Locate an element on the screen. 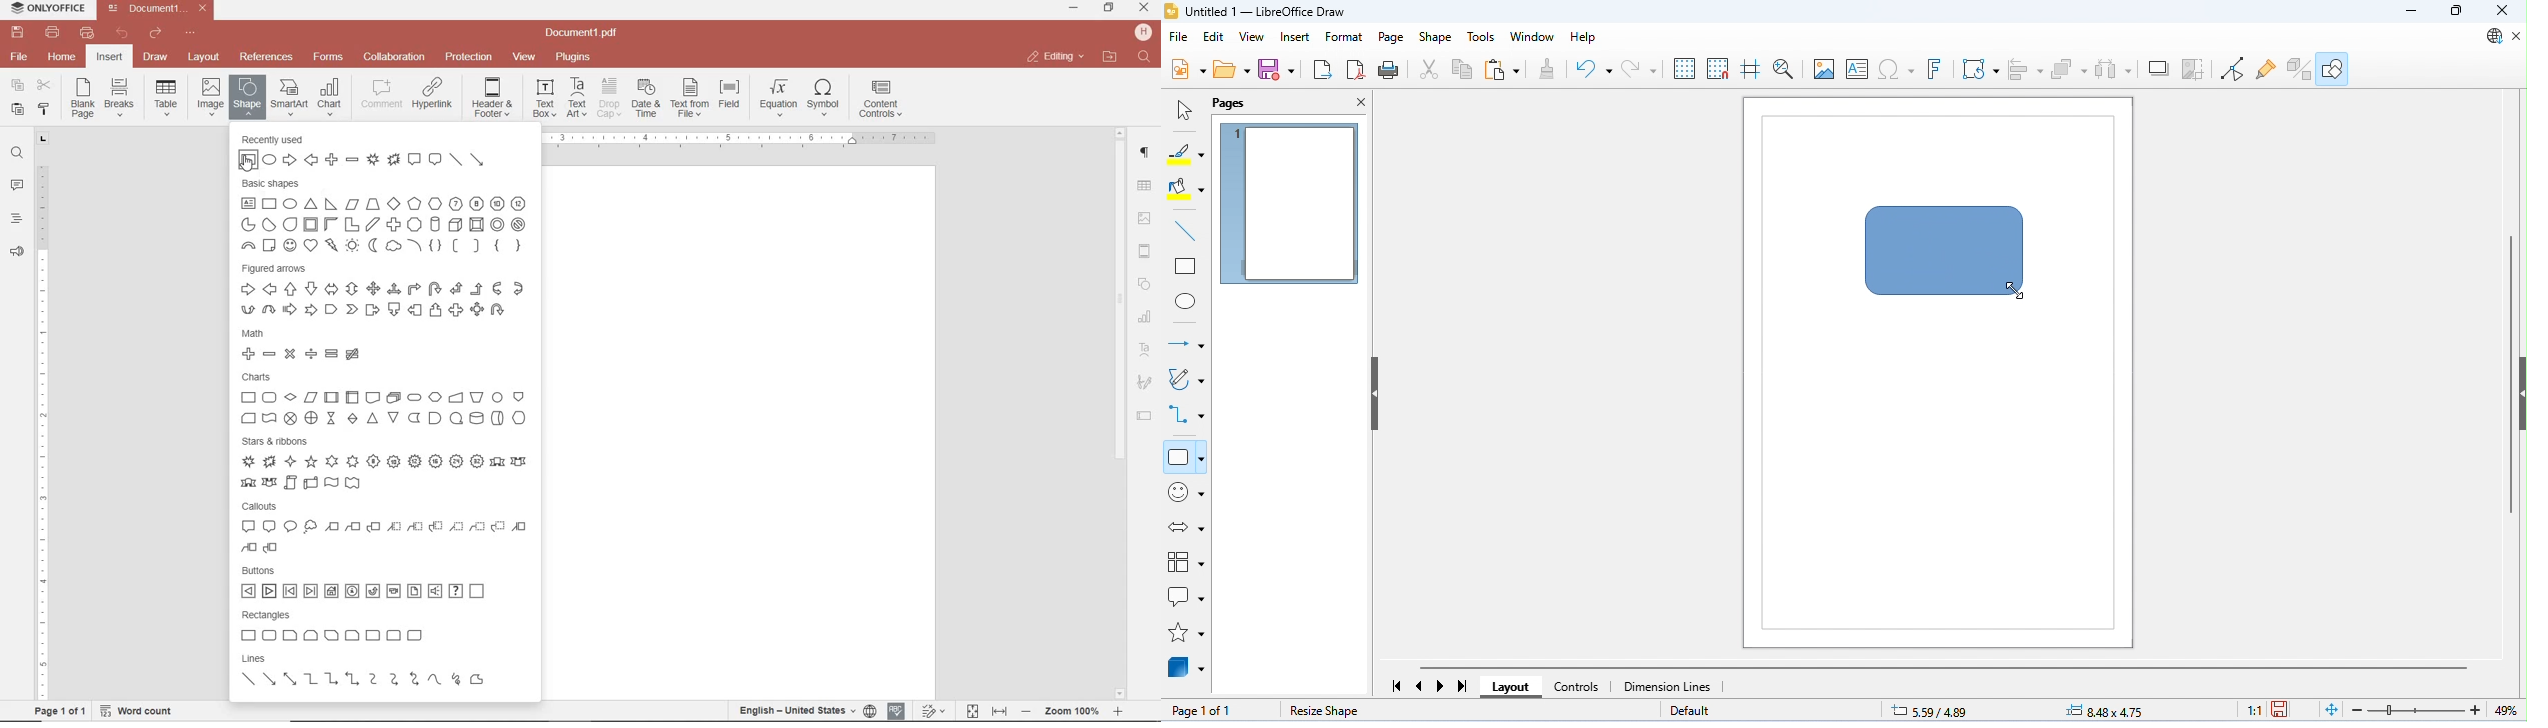 The image size is (2548, 728). word count is located at coordinates (141, 711).